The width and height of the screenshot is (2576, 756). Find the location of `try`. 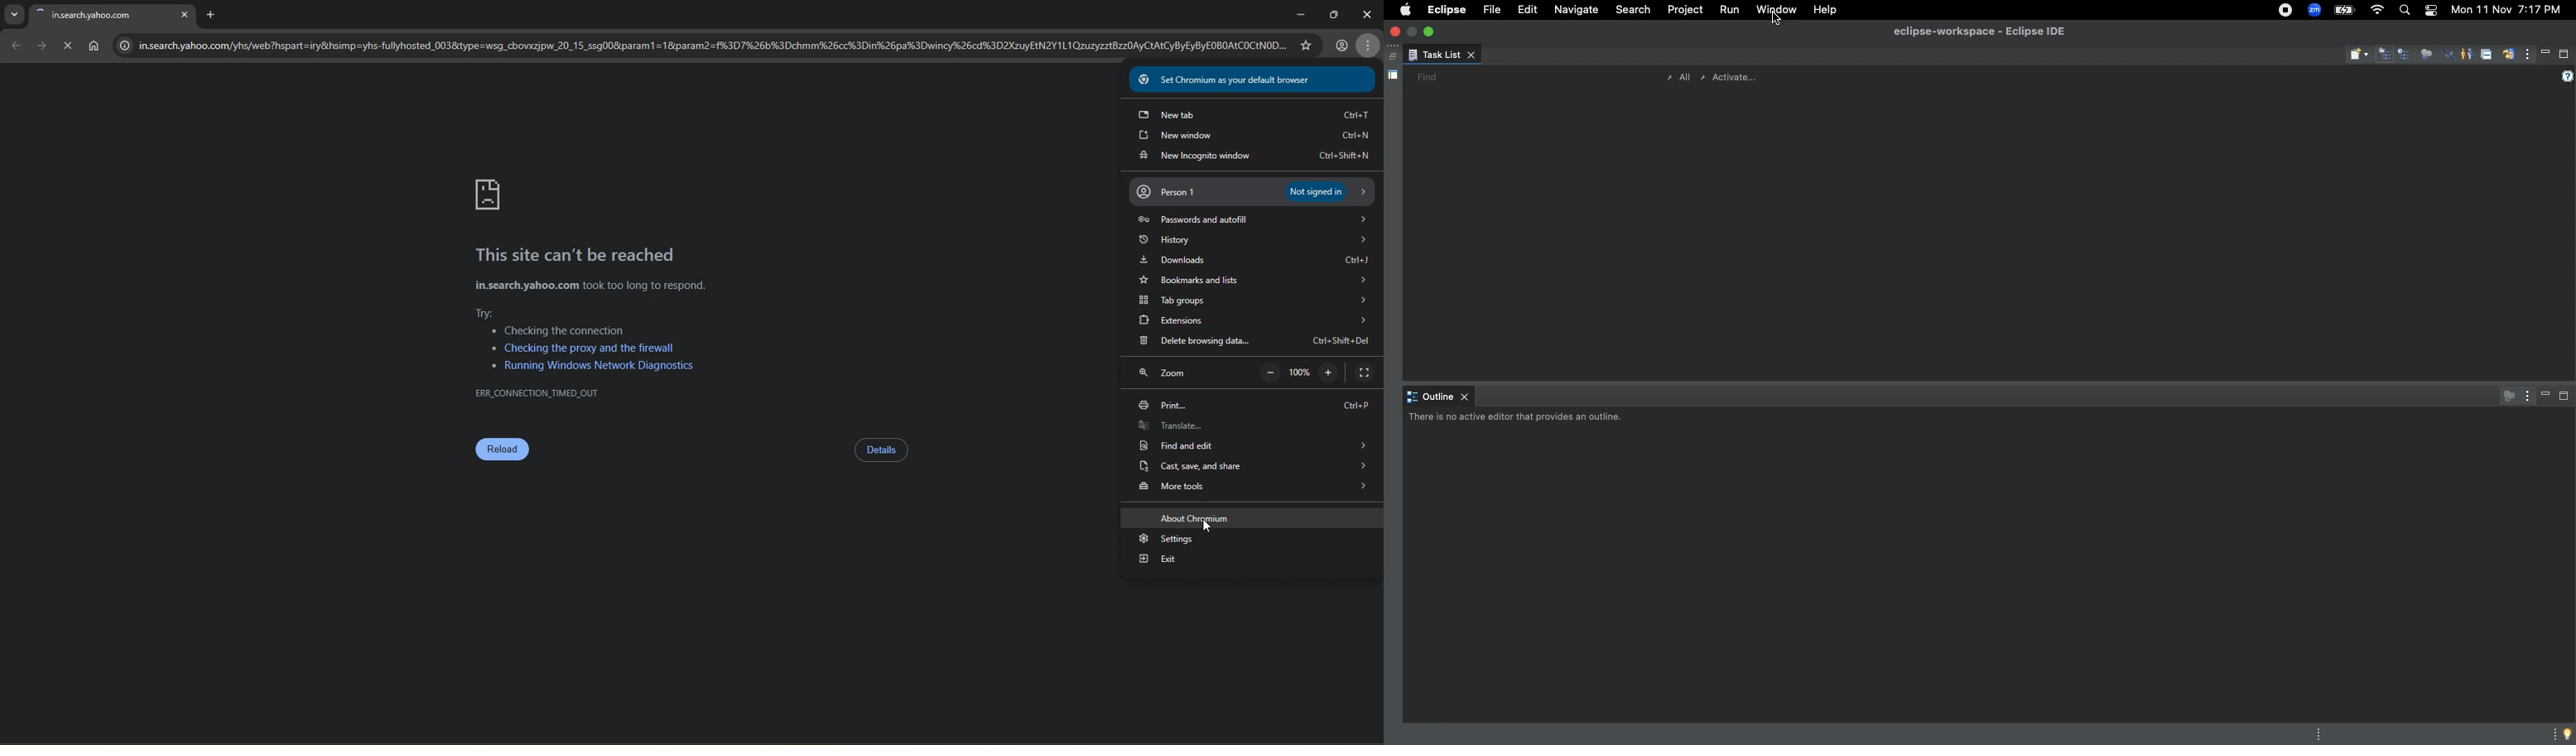

try is located at coordinates (489, 312).